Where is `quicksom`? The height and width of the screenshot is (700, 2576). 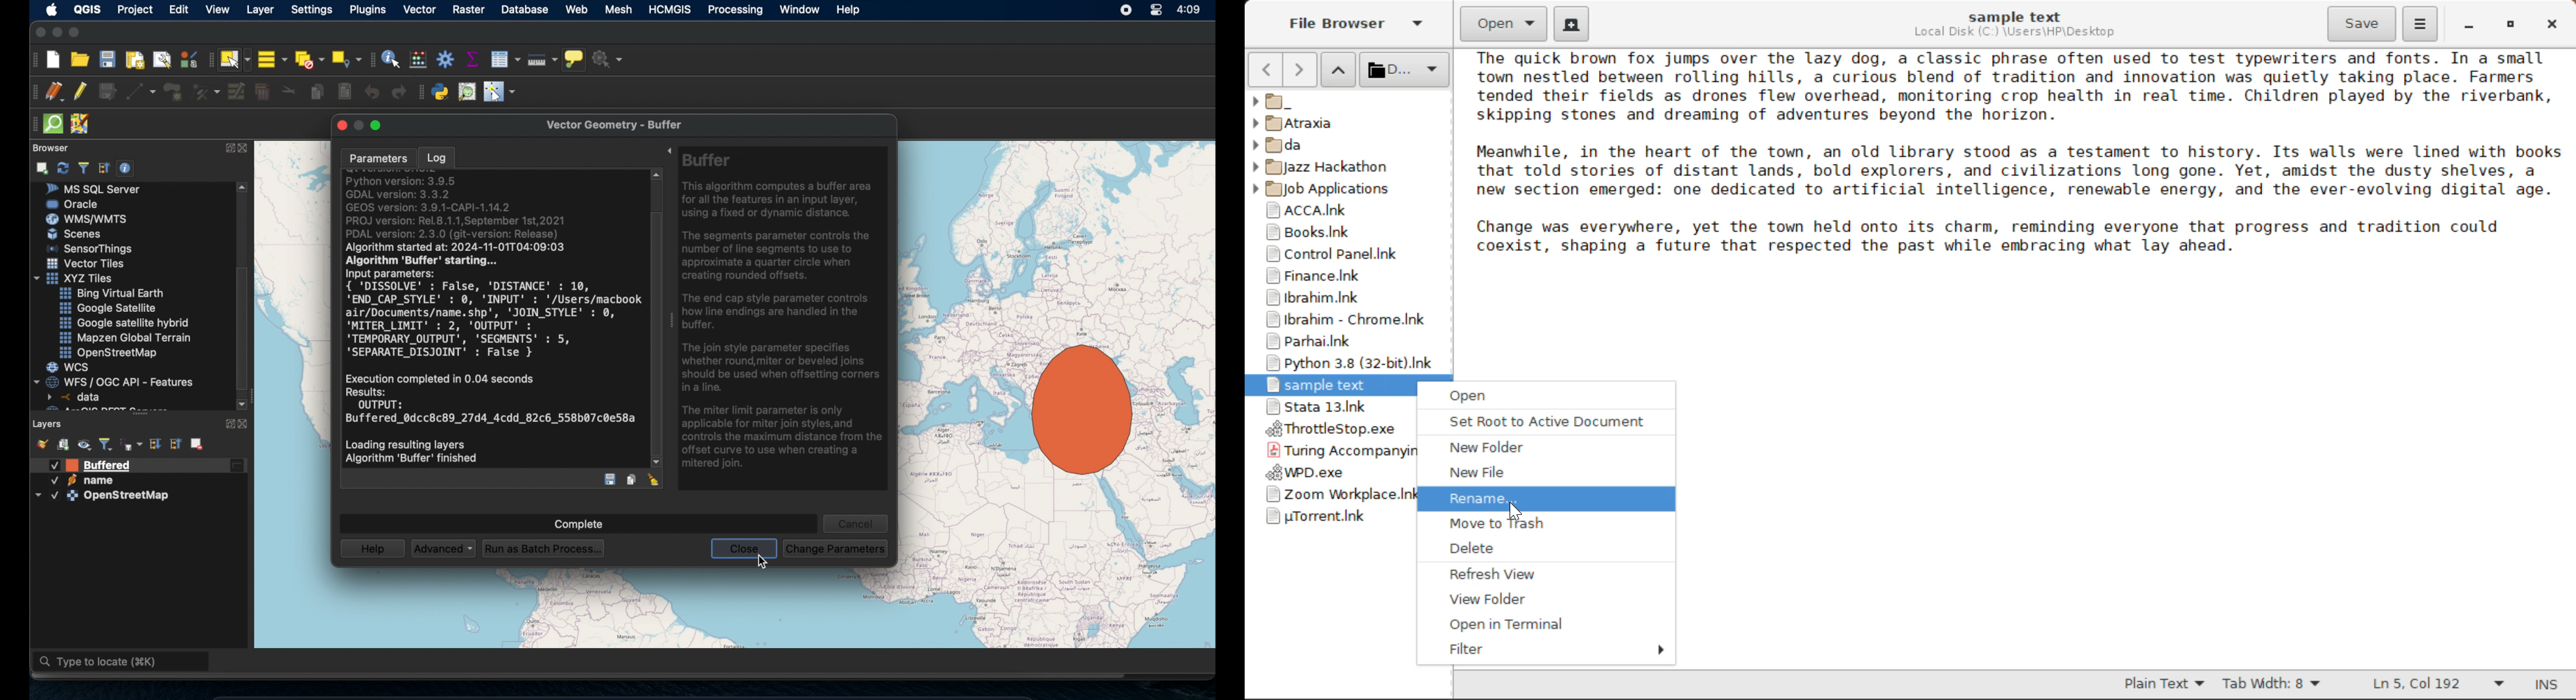 quicksom is located at coordinates (54, 124).